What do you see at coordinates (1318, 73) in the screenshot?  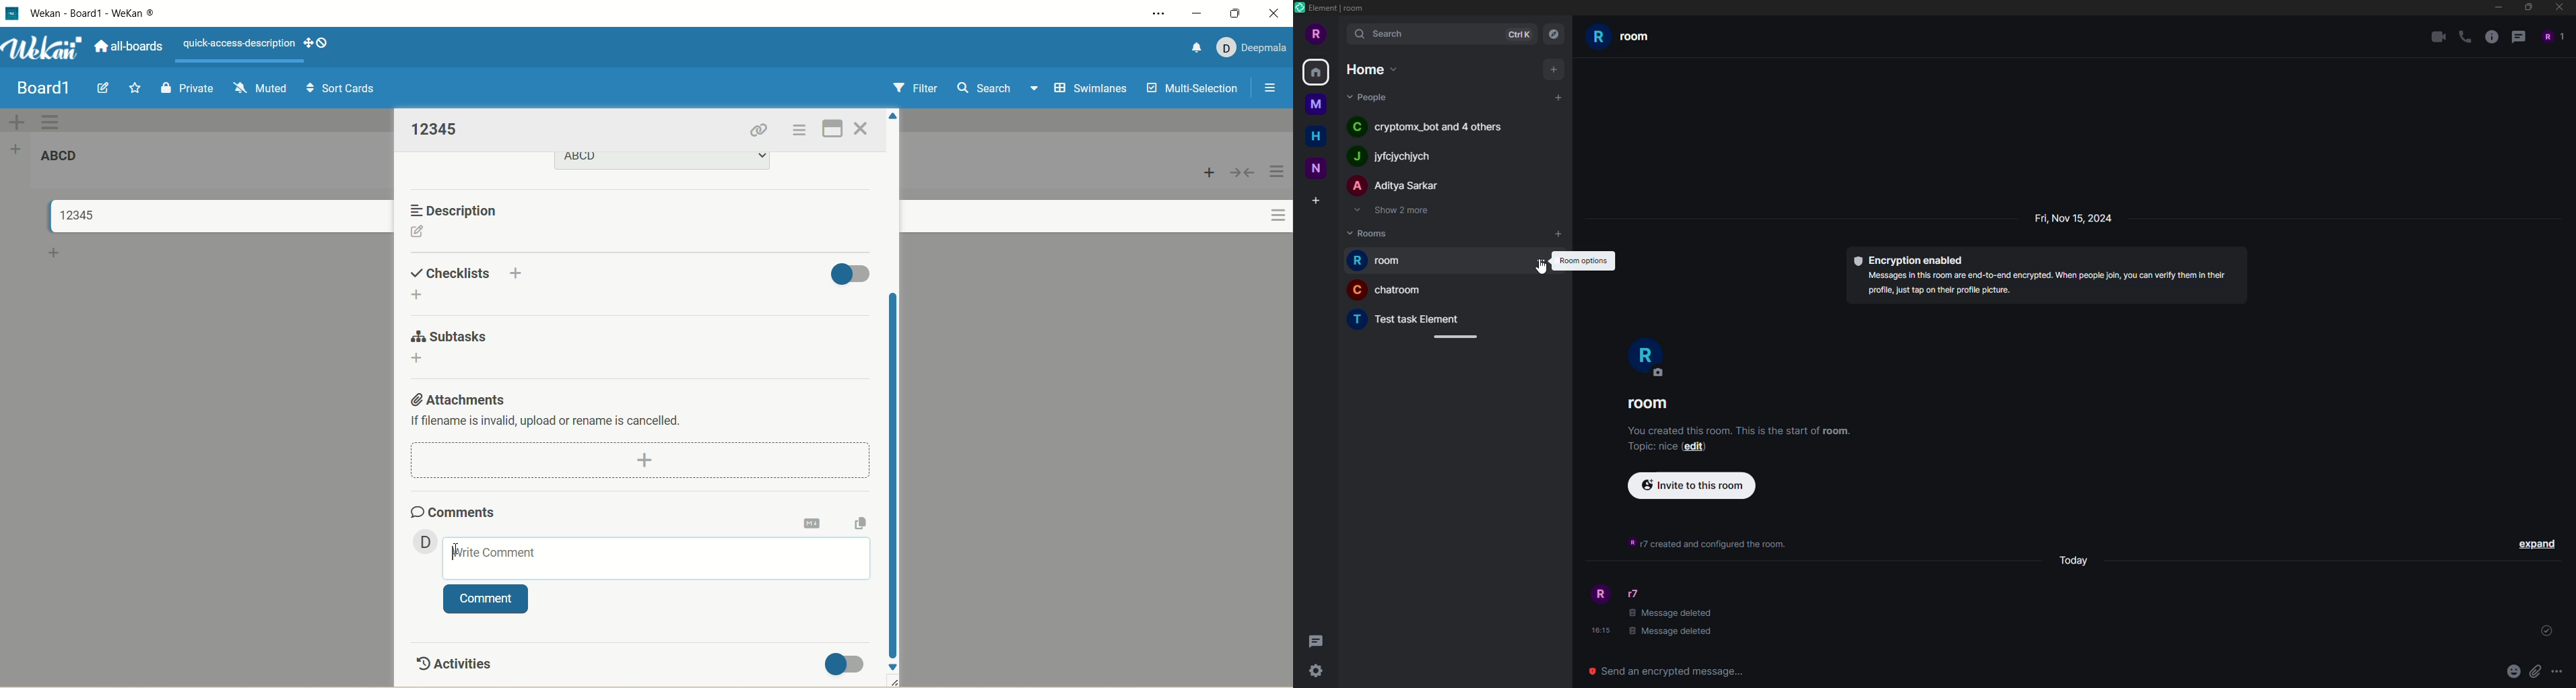 I see `home` at bounding box center [1318, 73].